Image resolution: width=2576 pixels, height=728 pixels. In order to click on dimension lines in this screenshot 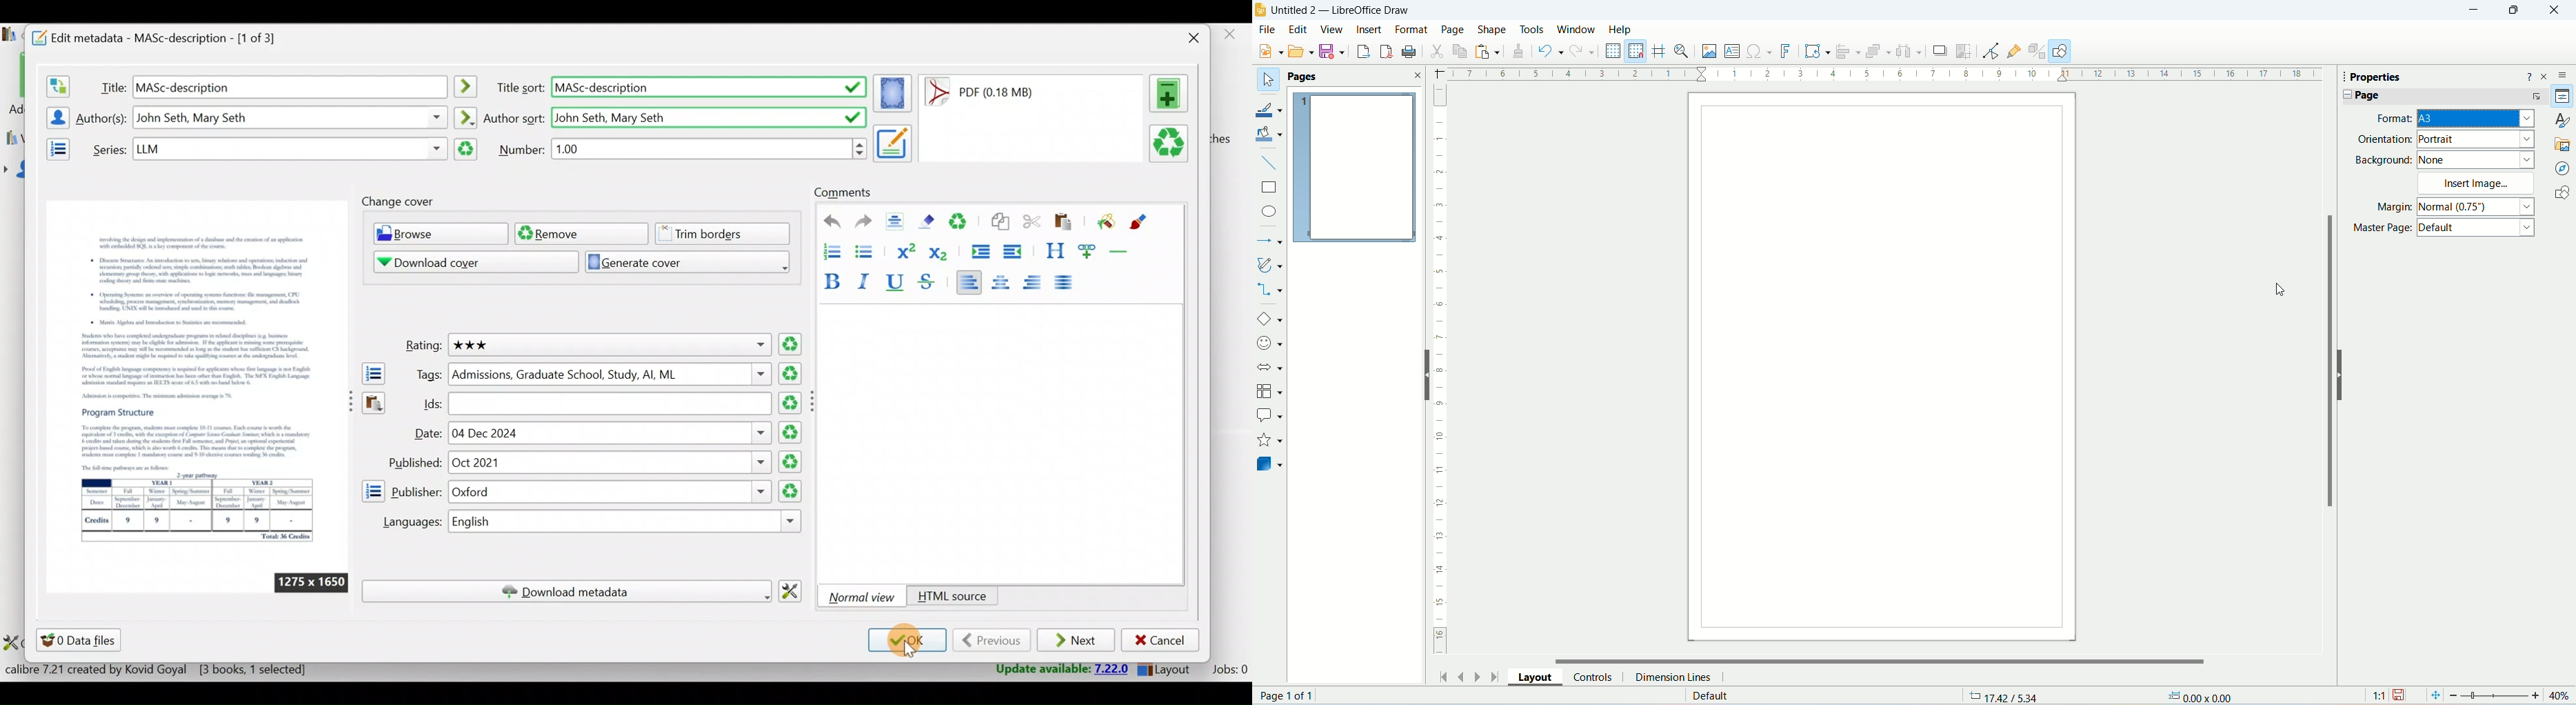, I will do `click(1673, 677)`.